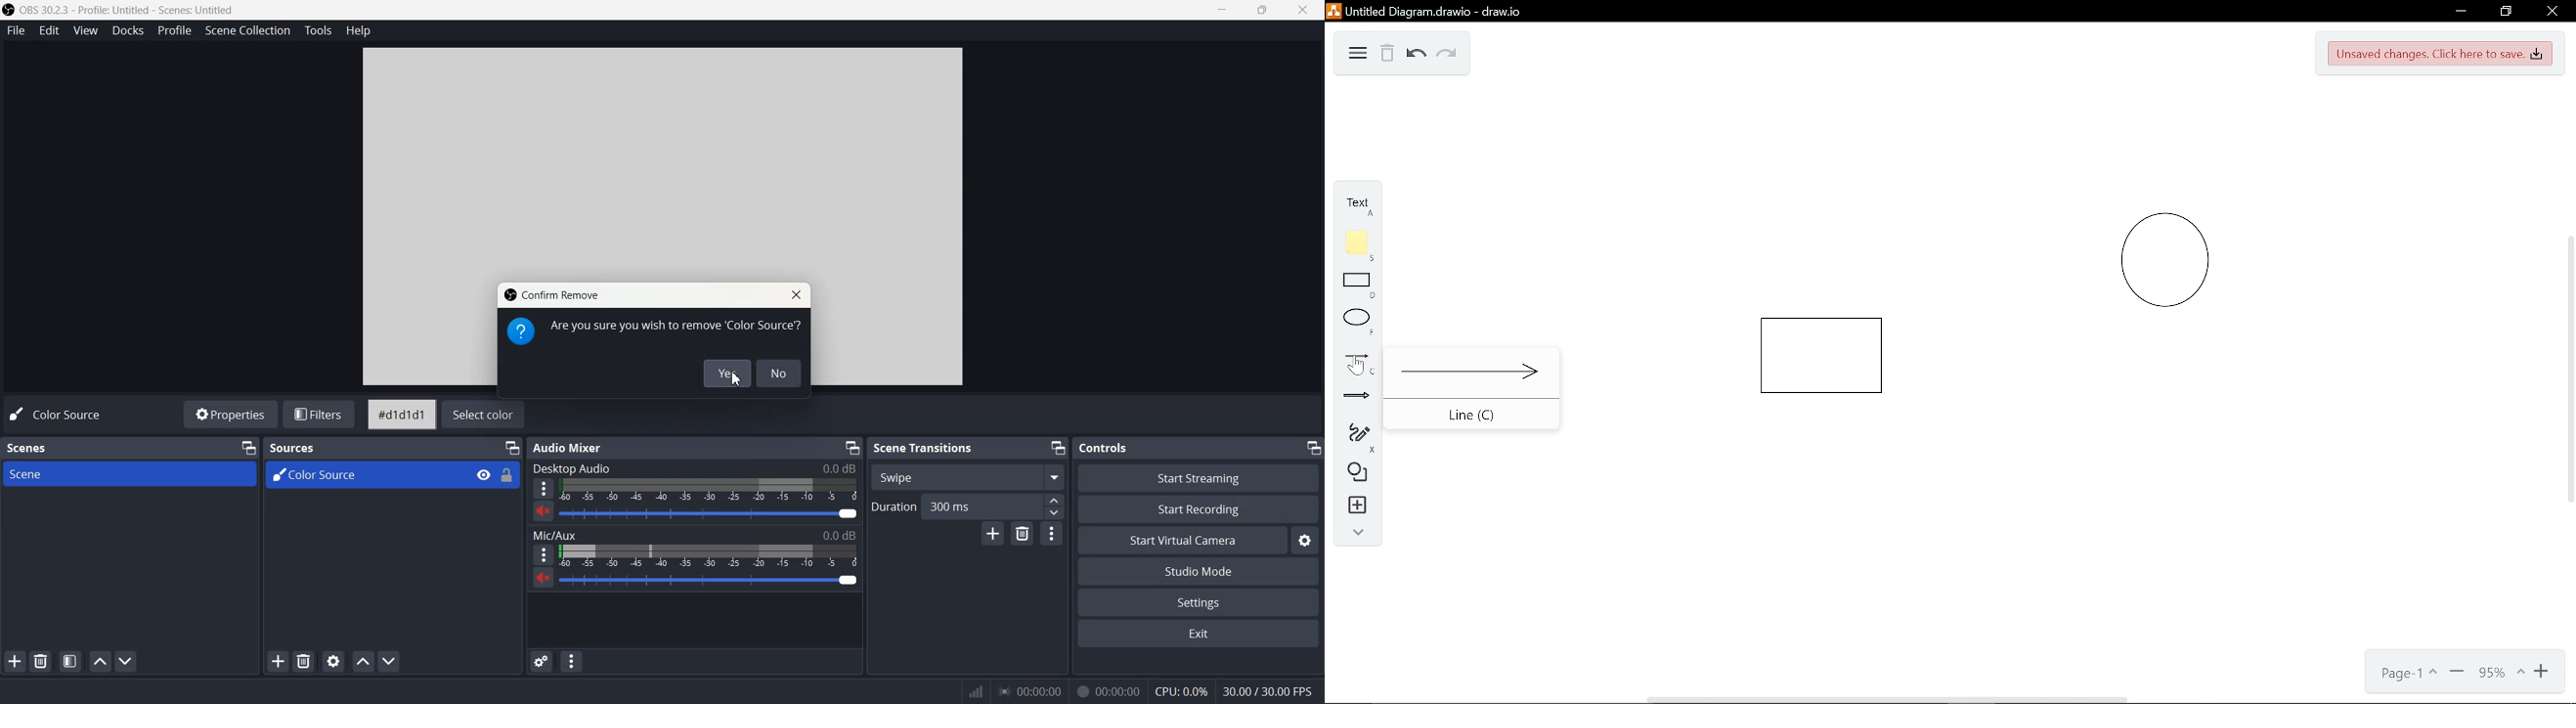 The height and width of the screenshot is (728, 2576). Describe the element at coordinates (320, 414) in the screenshot. I see `Filters` at that location.